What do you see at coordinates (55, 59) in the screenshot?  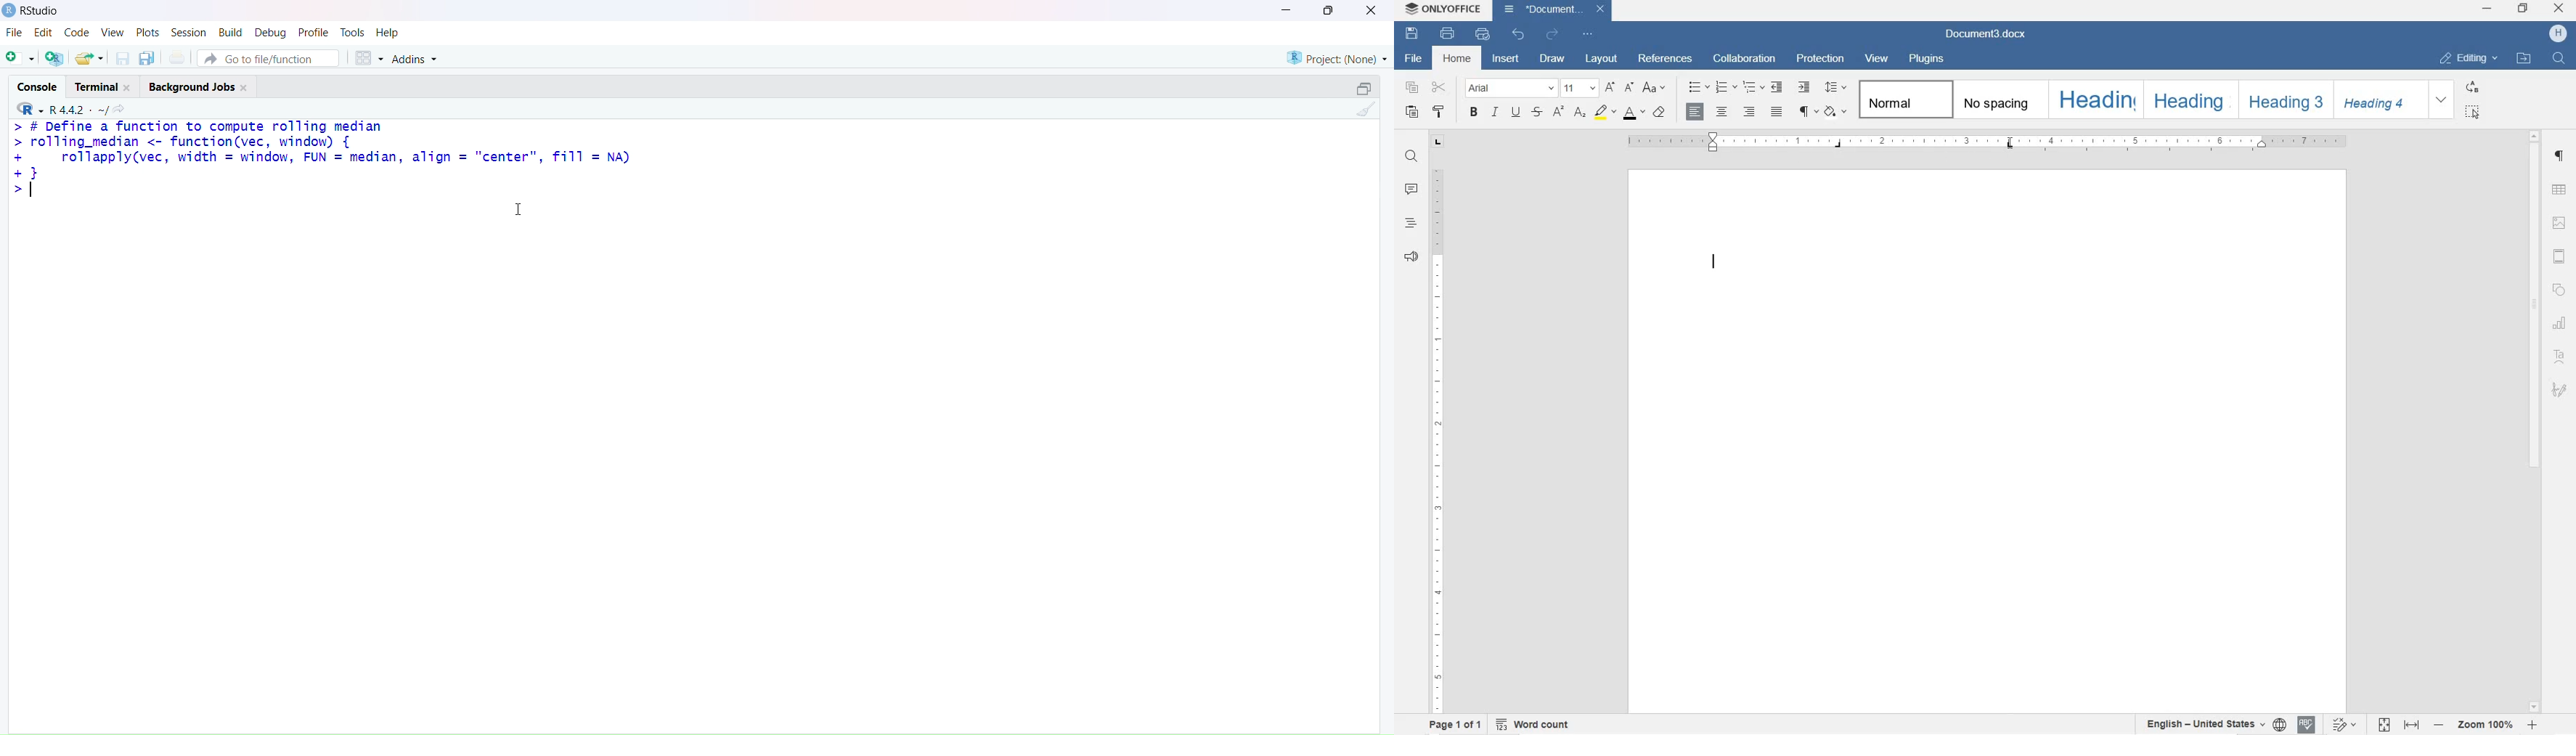 I see `add R file` at bounding box center [55, 59].